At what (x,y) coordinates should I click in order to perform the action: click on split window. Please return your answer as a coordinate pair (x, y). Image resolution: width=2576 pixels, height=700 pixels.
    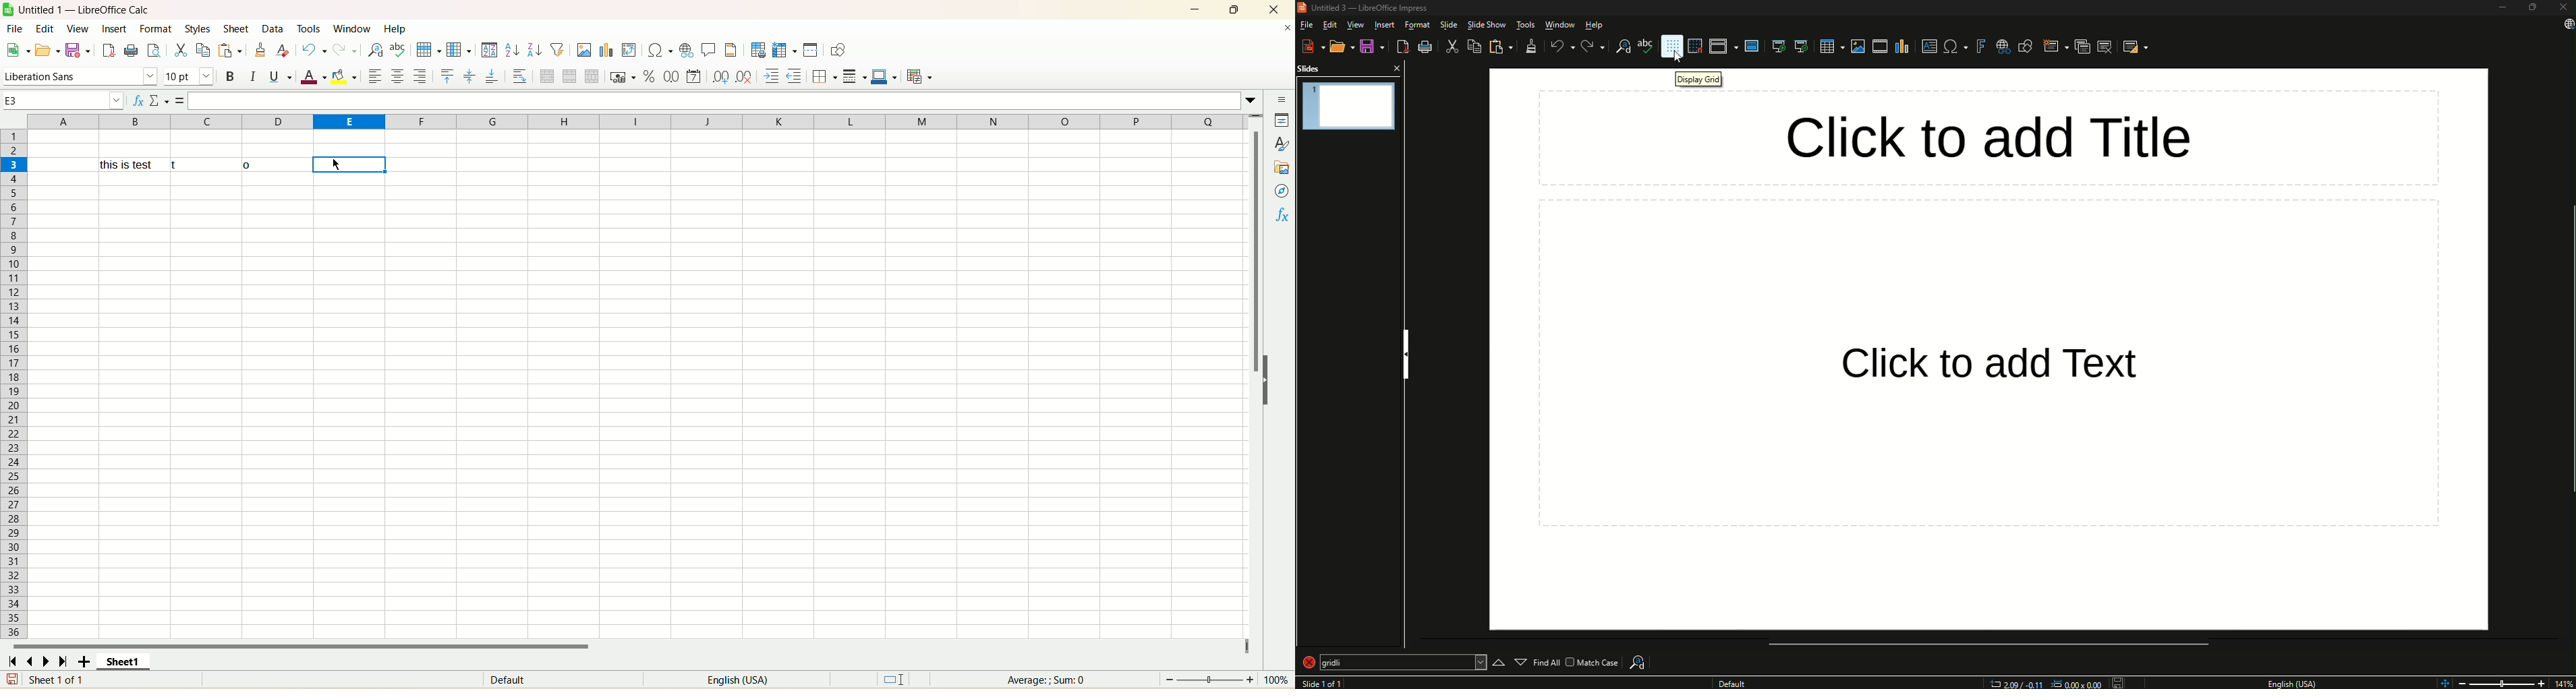
    Looking at the image, I should click on (811, 51).